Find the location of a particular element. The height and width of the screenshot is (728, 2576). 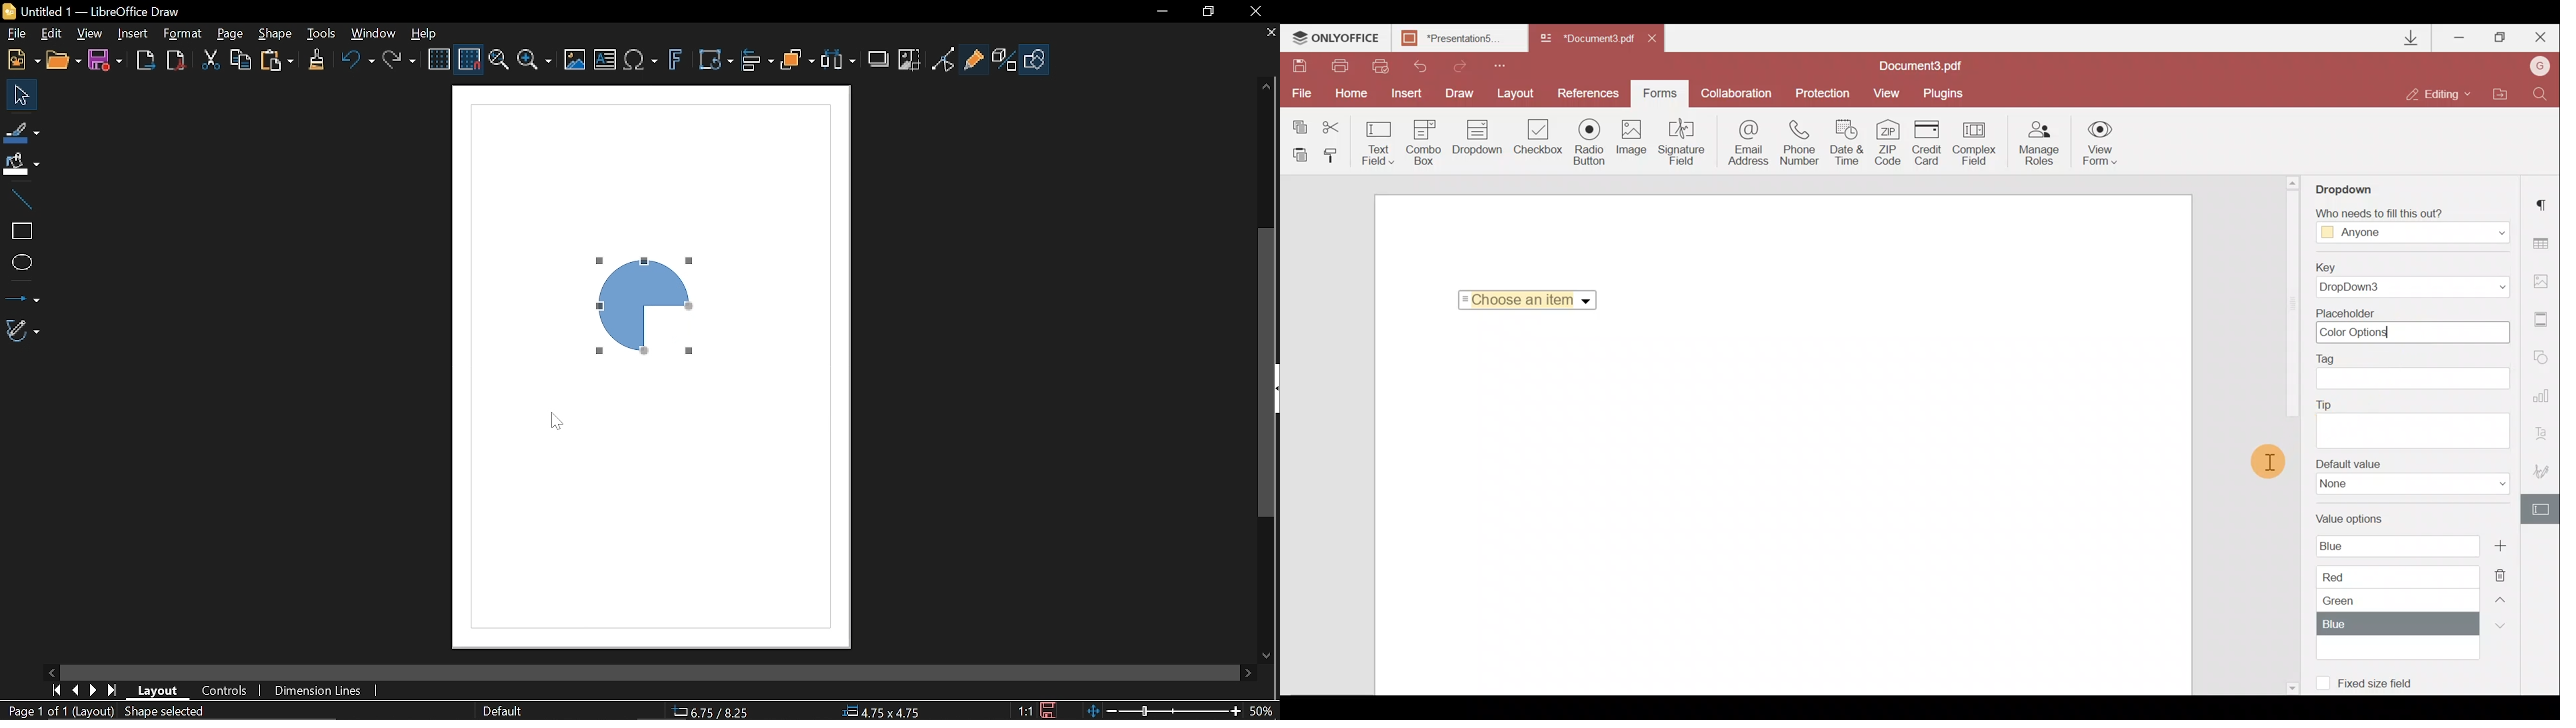

Next page is located at coordinates (94, 691).